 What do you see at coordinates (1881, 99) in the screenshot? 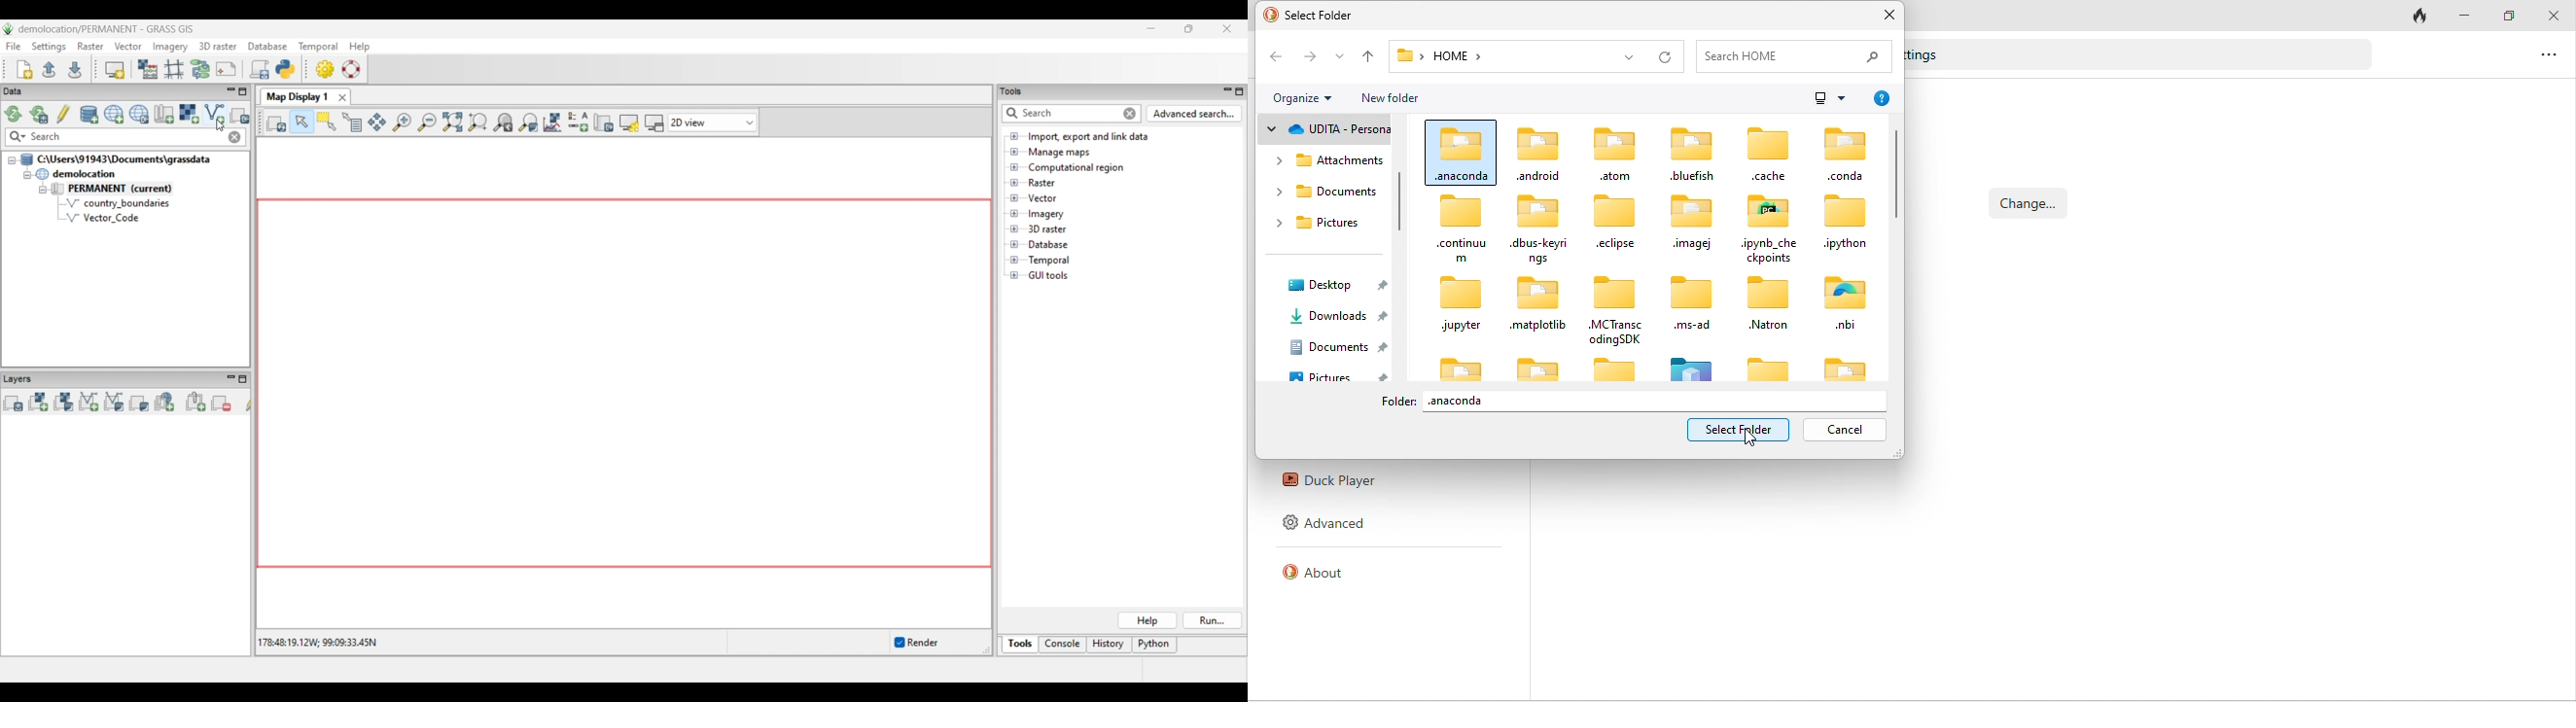
I see `help` at bounding box center [1881, 99].